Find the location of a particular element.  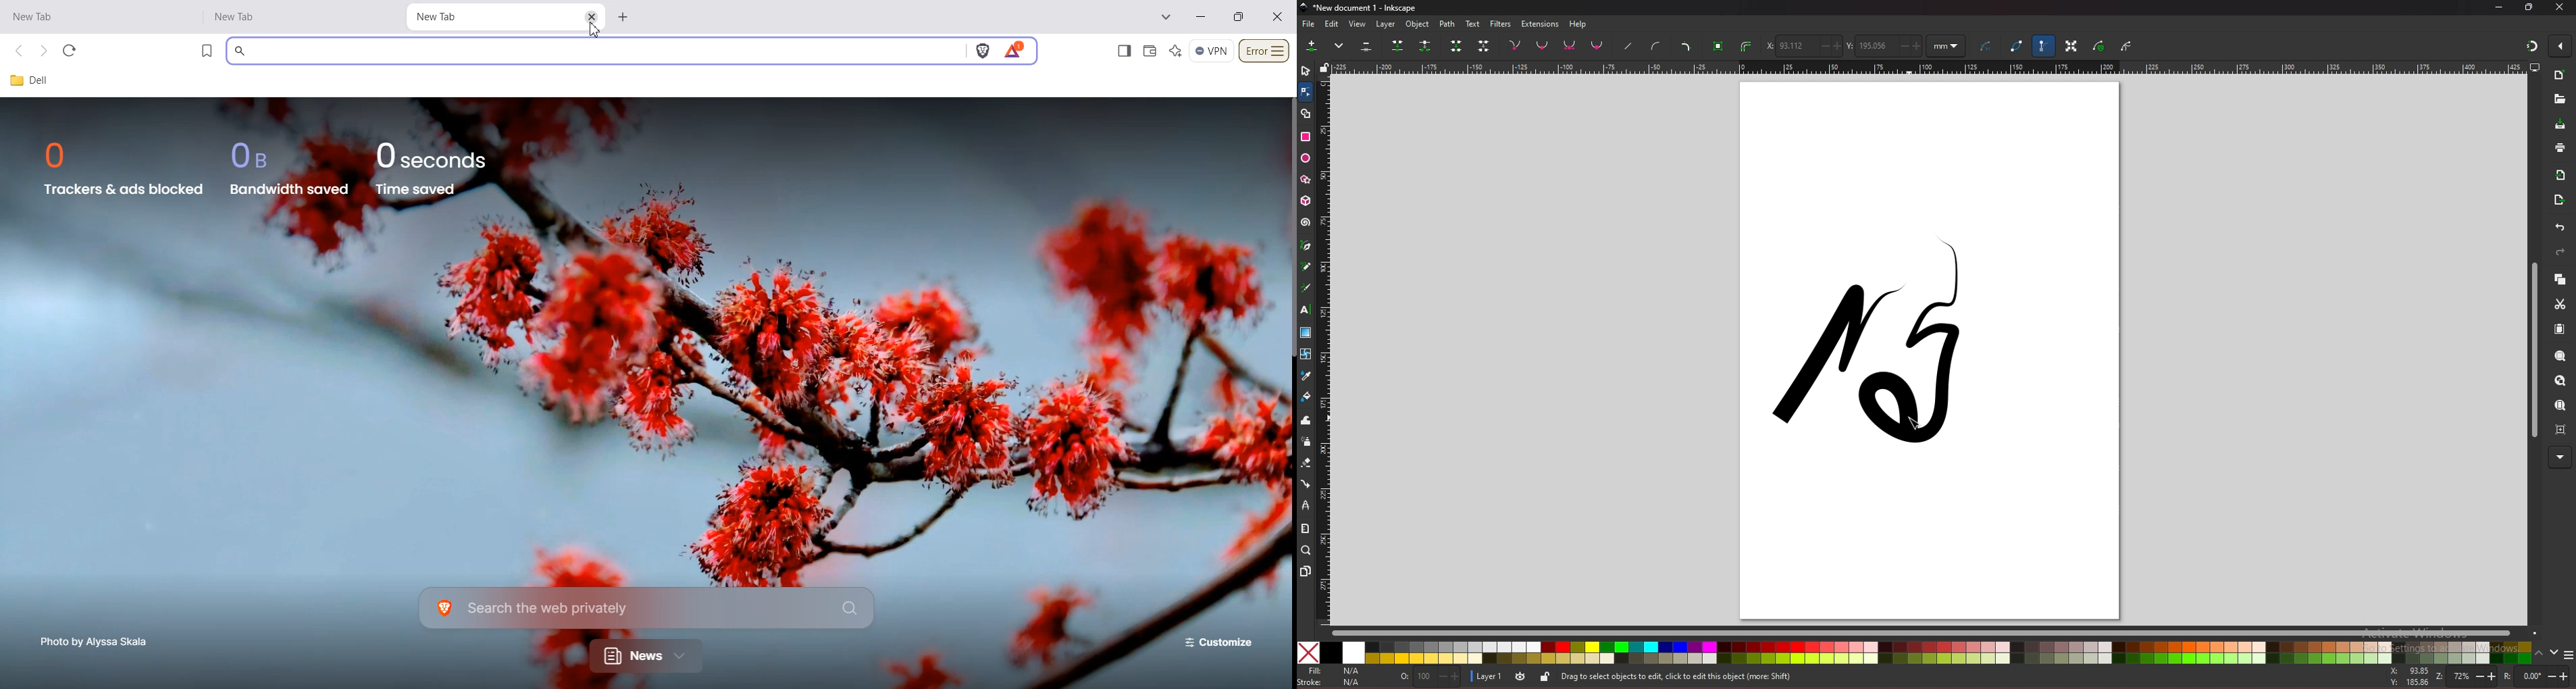

pages is located at coordinates (1306, 571).